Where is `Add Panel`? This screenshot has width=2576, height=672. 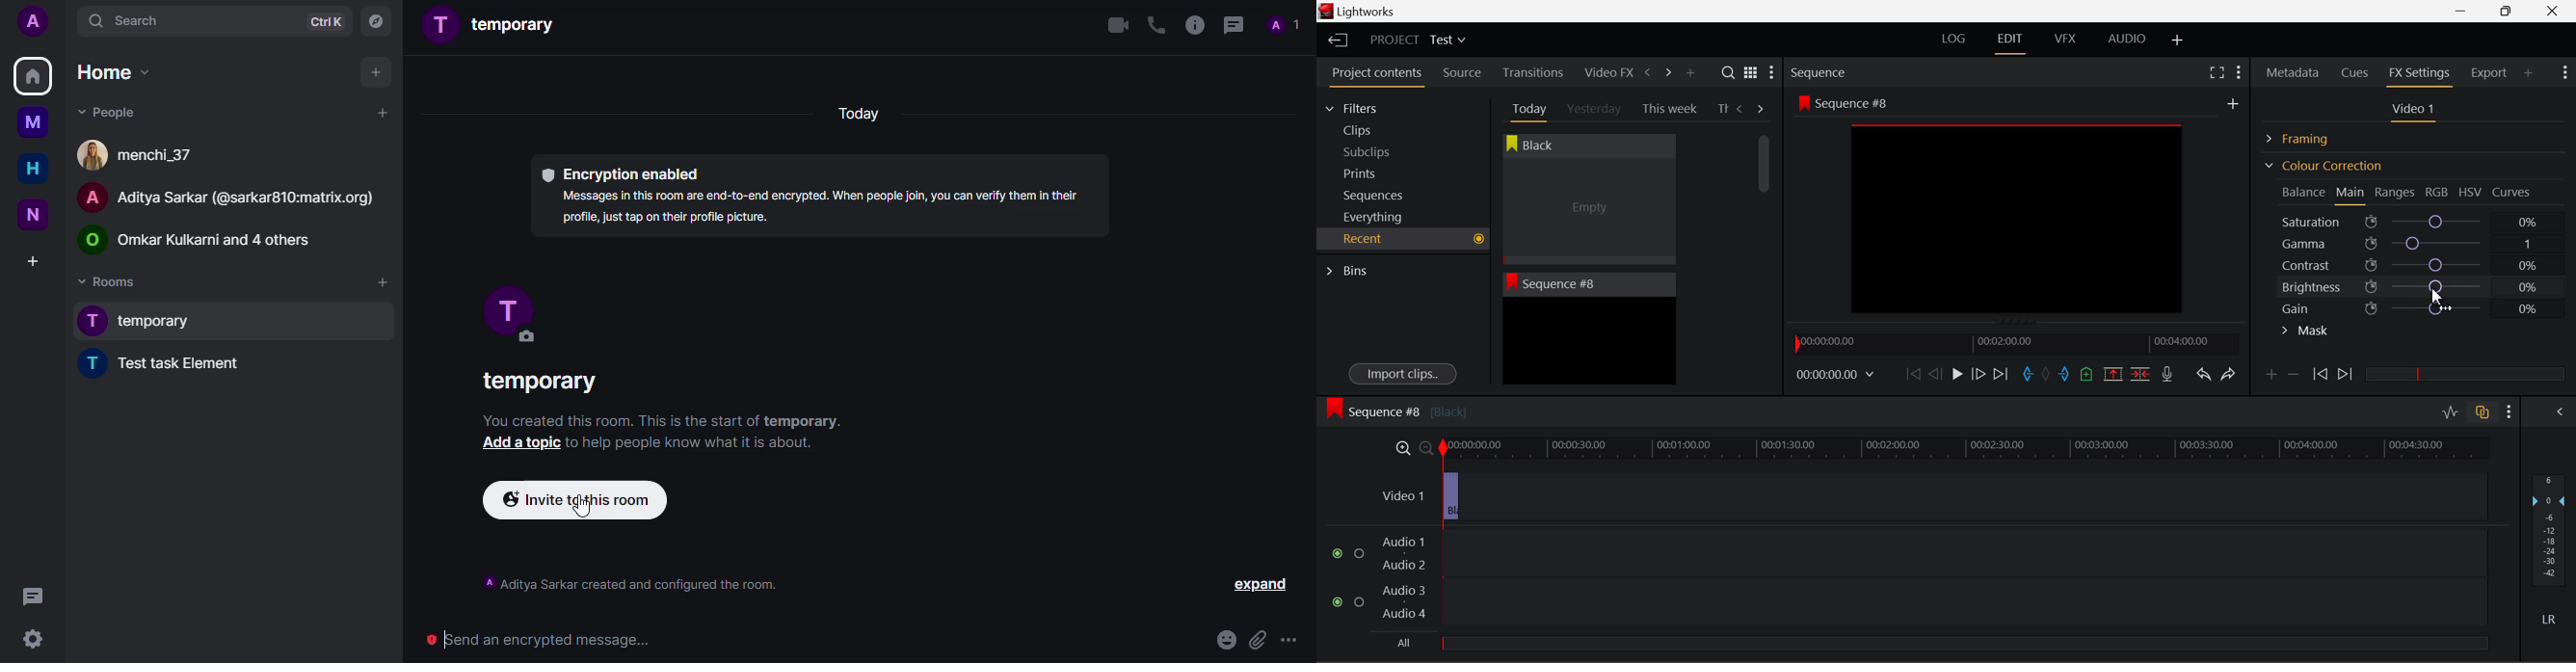
Add Panel is located at coordinates (1690, 74).